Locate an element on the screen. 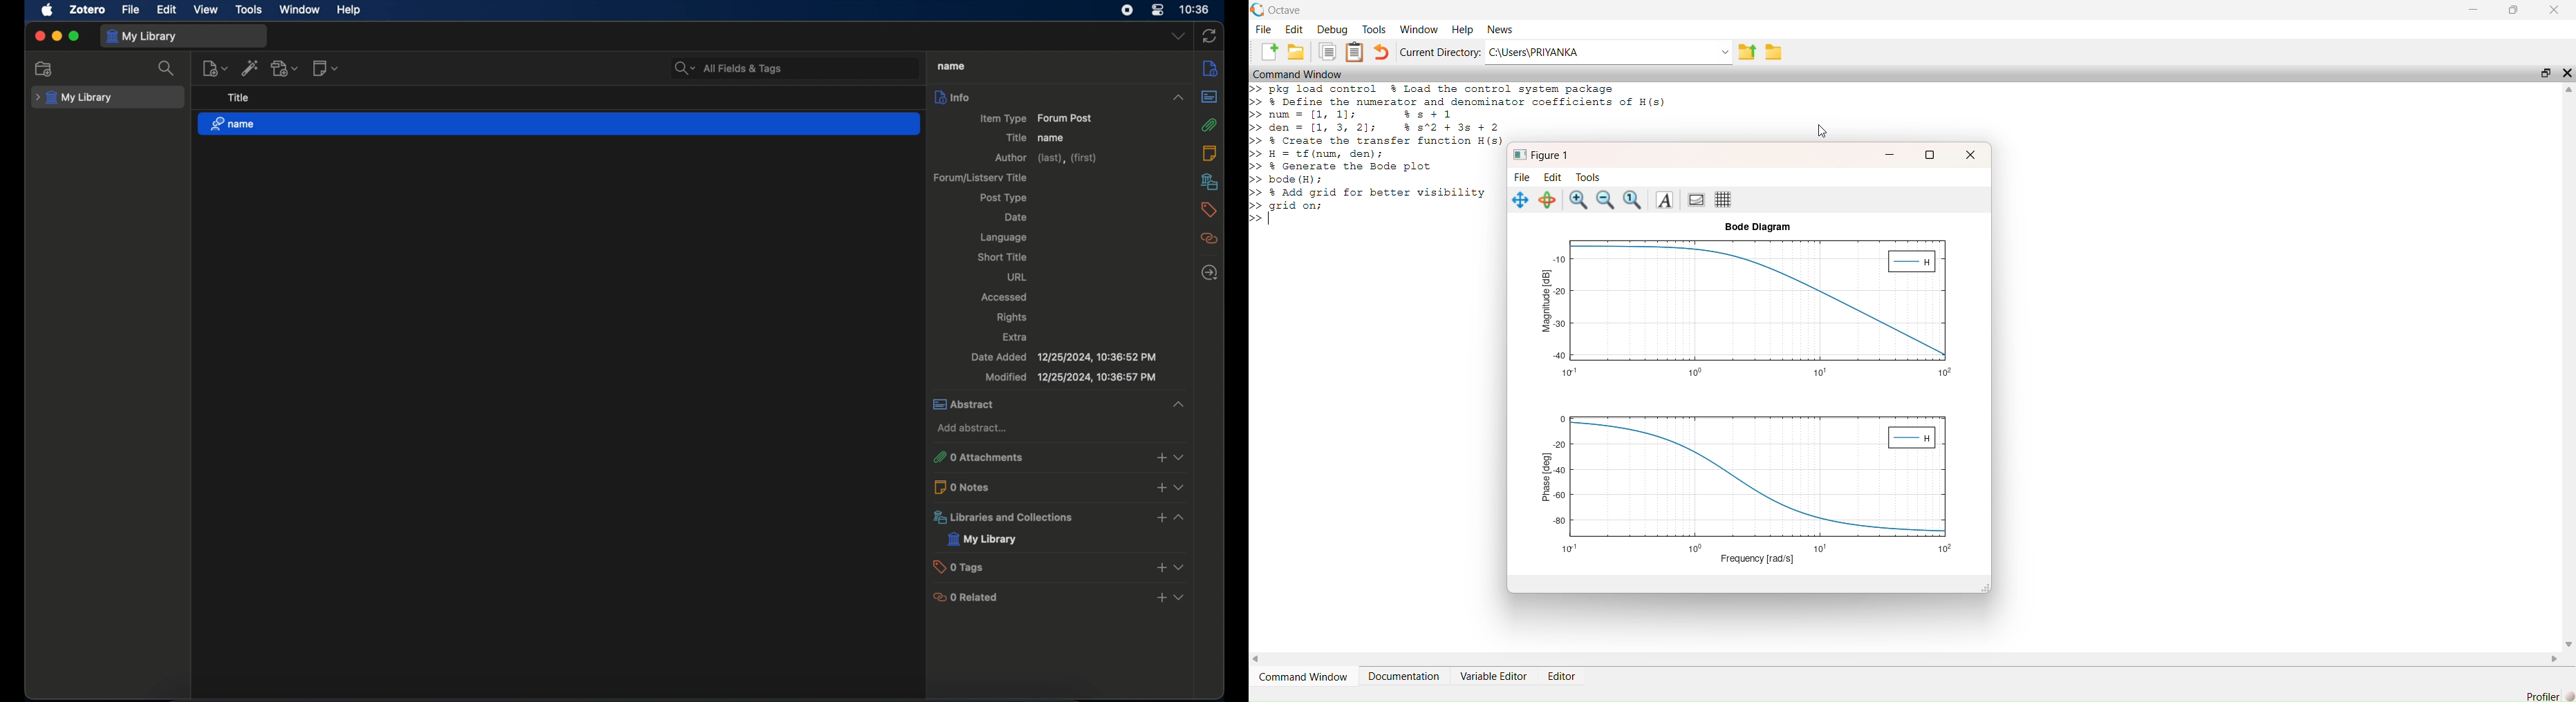 This screenshot has width=2576, height=728. libraries and collections is located at coordinates (1058, 517).